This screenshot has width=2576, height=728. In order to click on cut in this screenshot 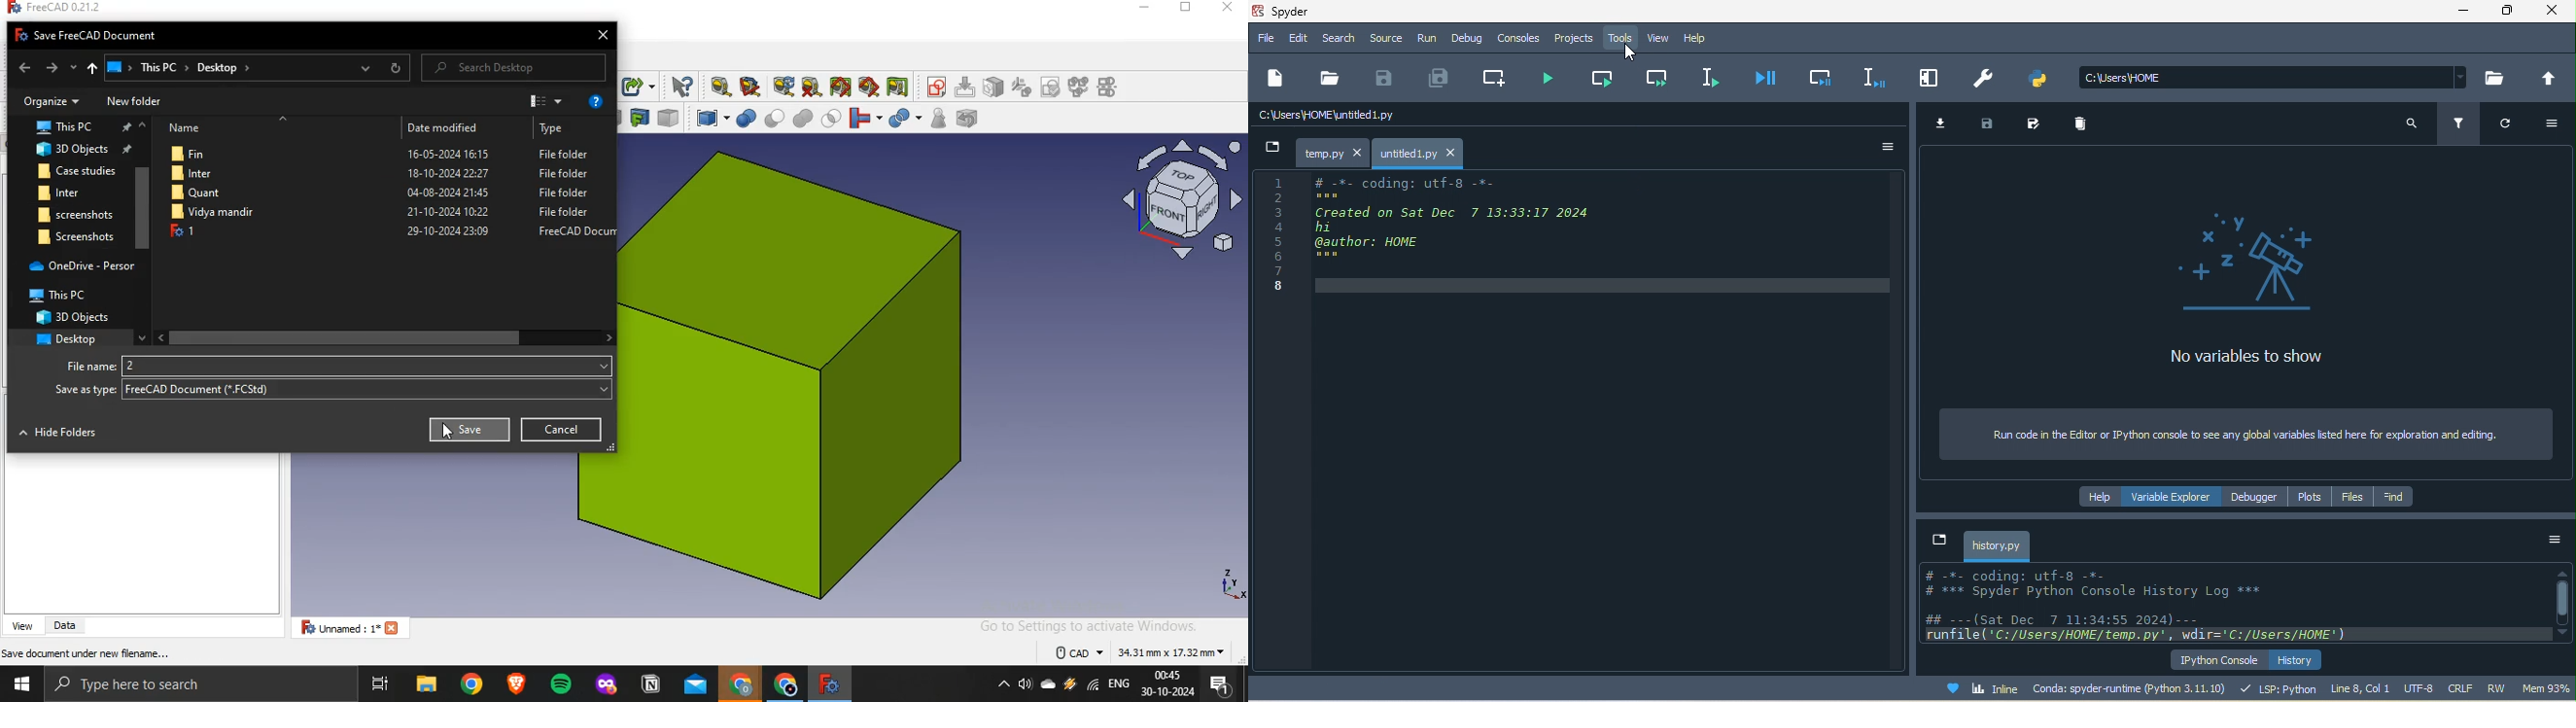, I will do `click(774, 118)`.